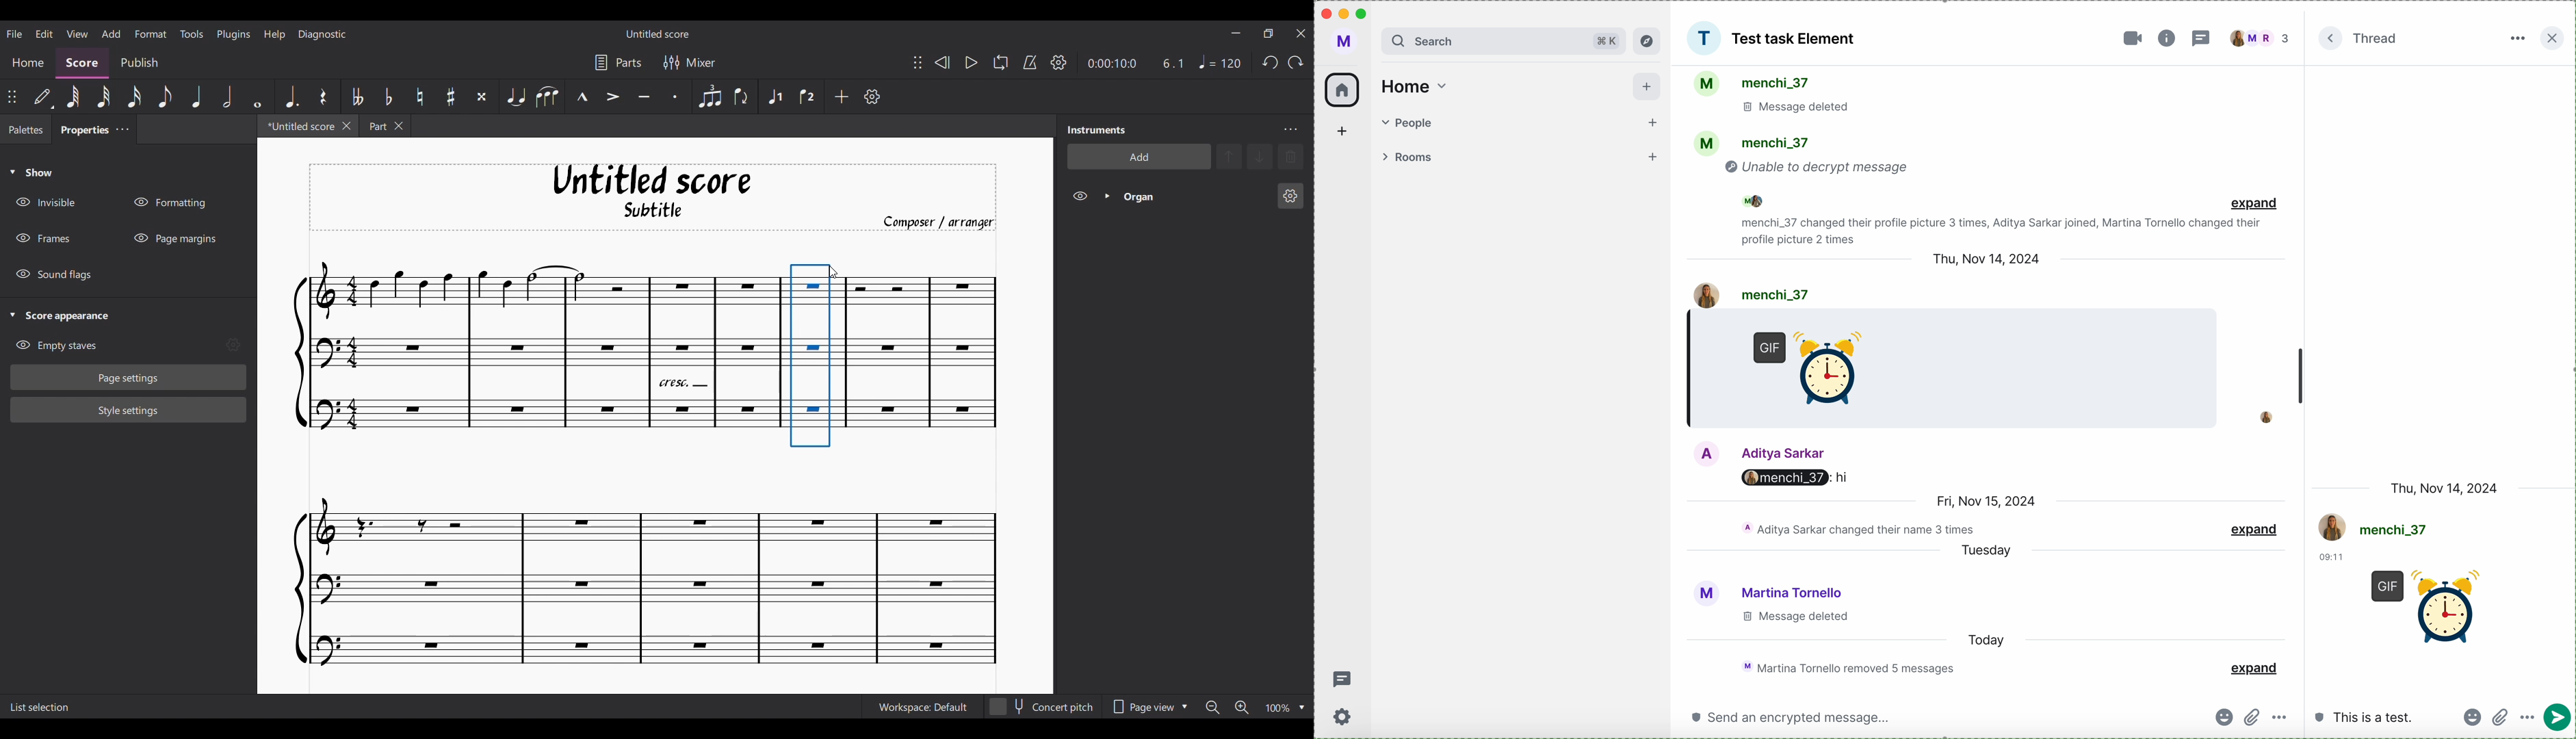  I want to click on activity chat group, so click(1955, 155).